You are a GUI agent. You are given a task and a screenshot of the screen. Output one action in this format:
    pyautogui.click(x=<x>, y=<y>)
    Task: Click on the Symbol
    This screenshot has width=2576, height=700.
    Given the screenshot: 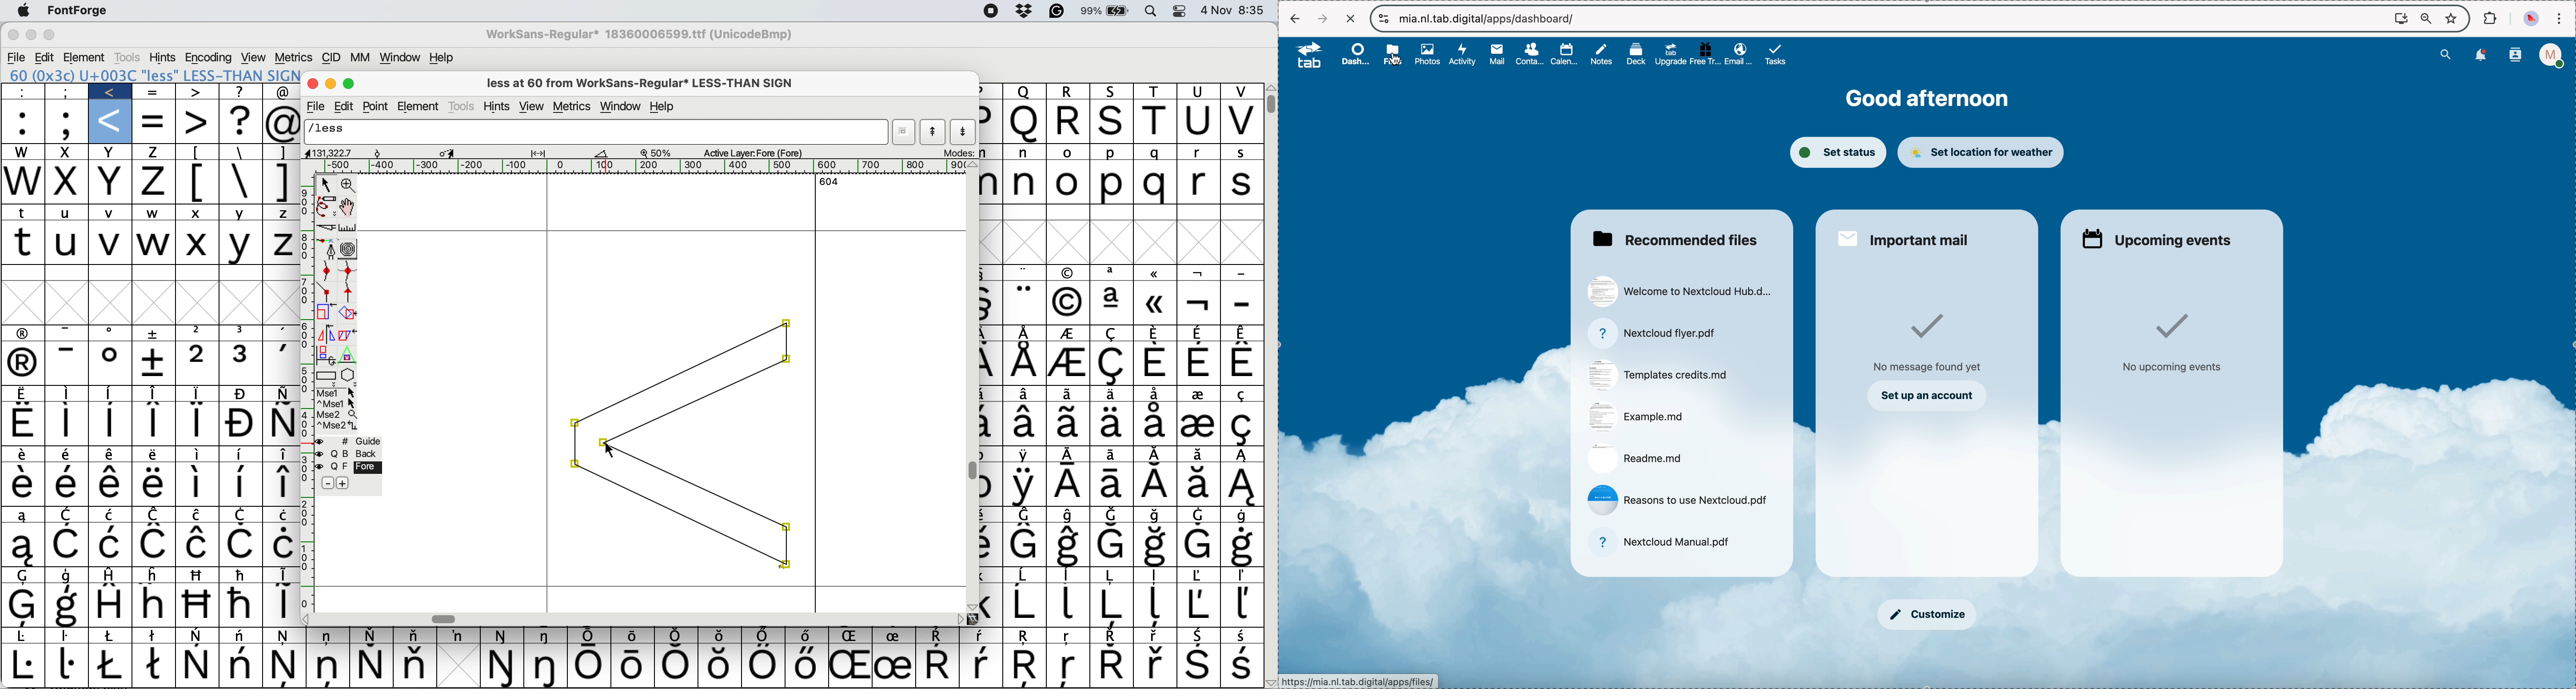 What is the action you would take?
    pyautogui.click(x=243, y=636)
    